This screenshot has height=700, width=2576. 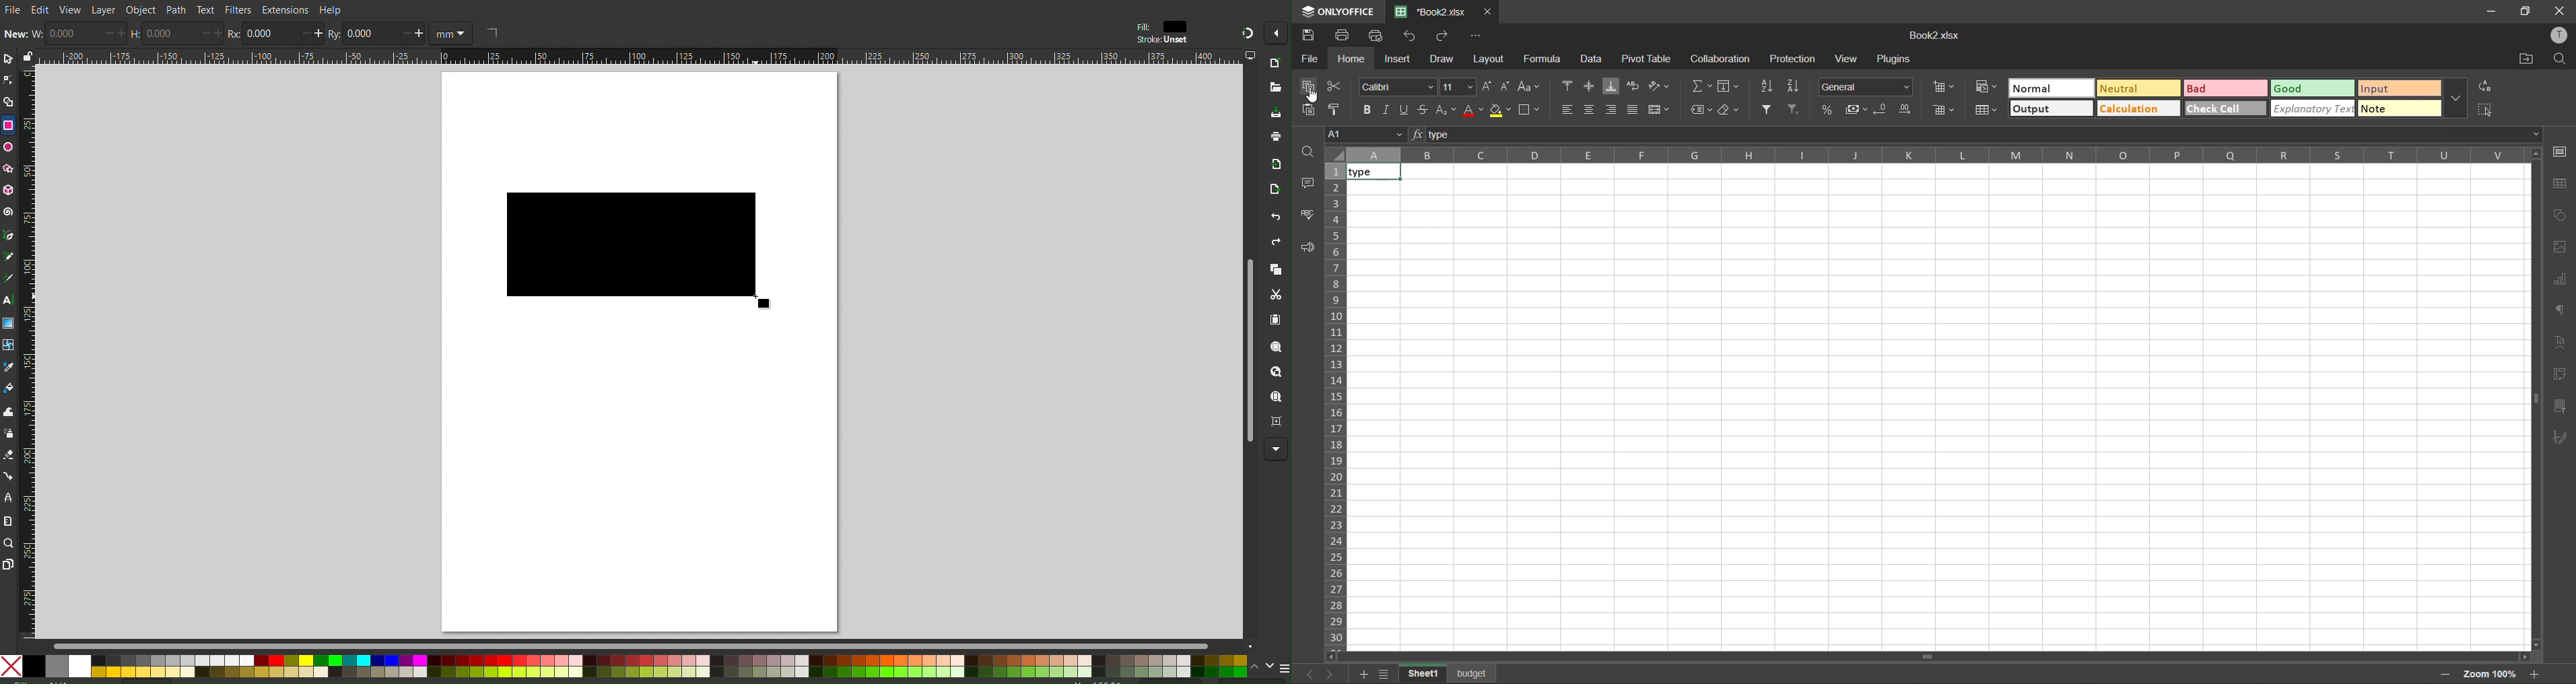 I want to click on zoom out, so click(x=2445, y=675).